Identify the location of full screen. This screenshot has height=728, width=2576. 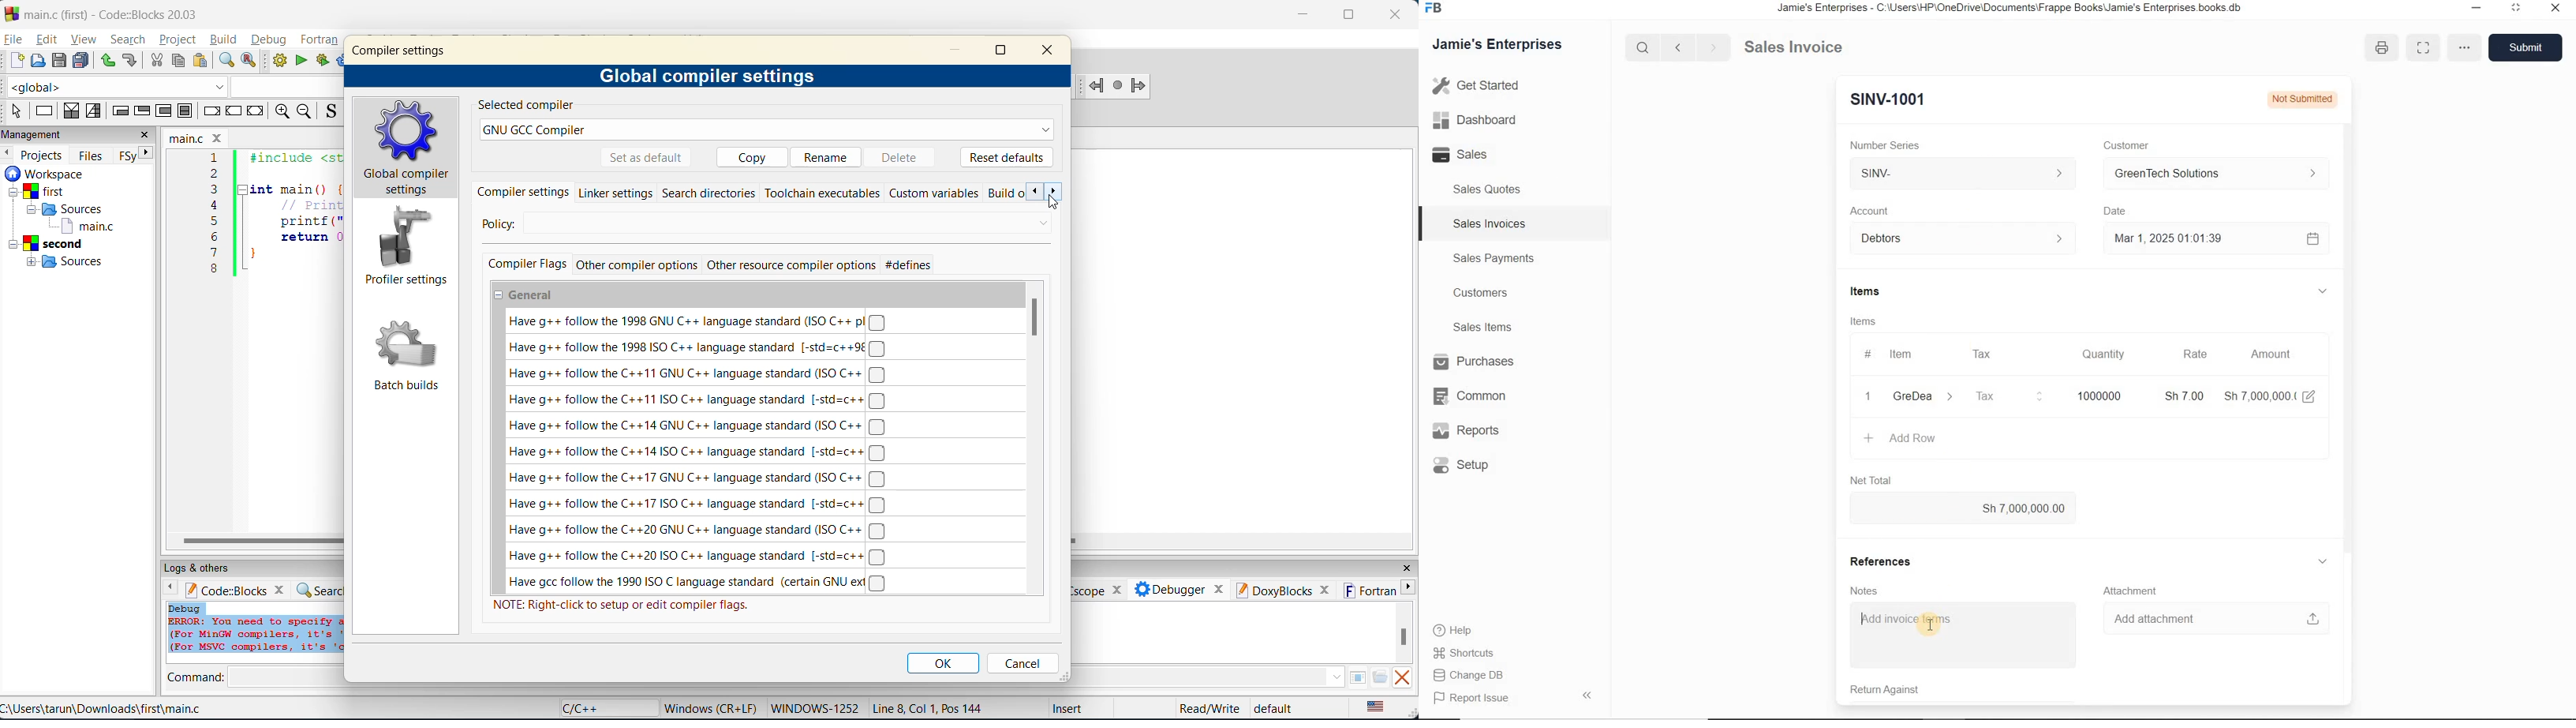
(2423, 48).